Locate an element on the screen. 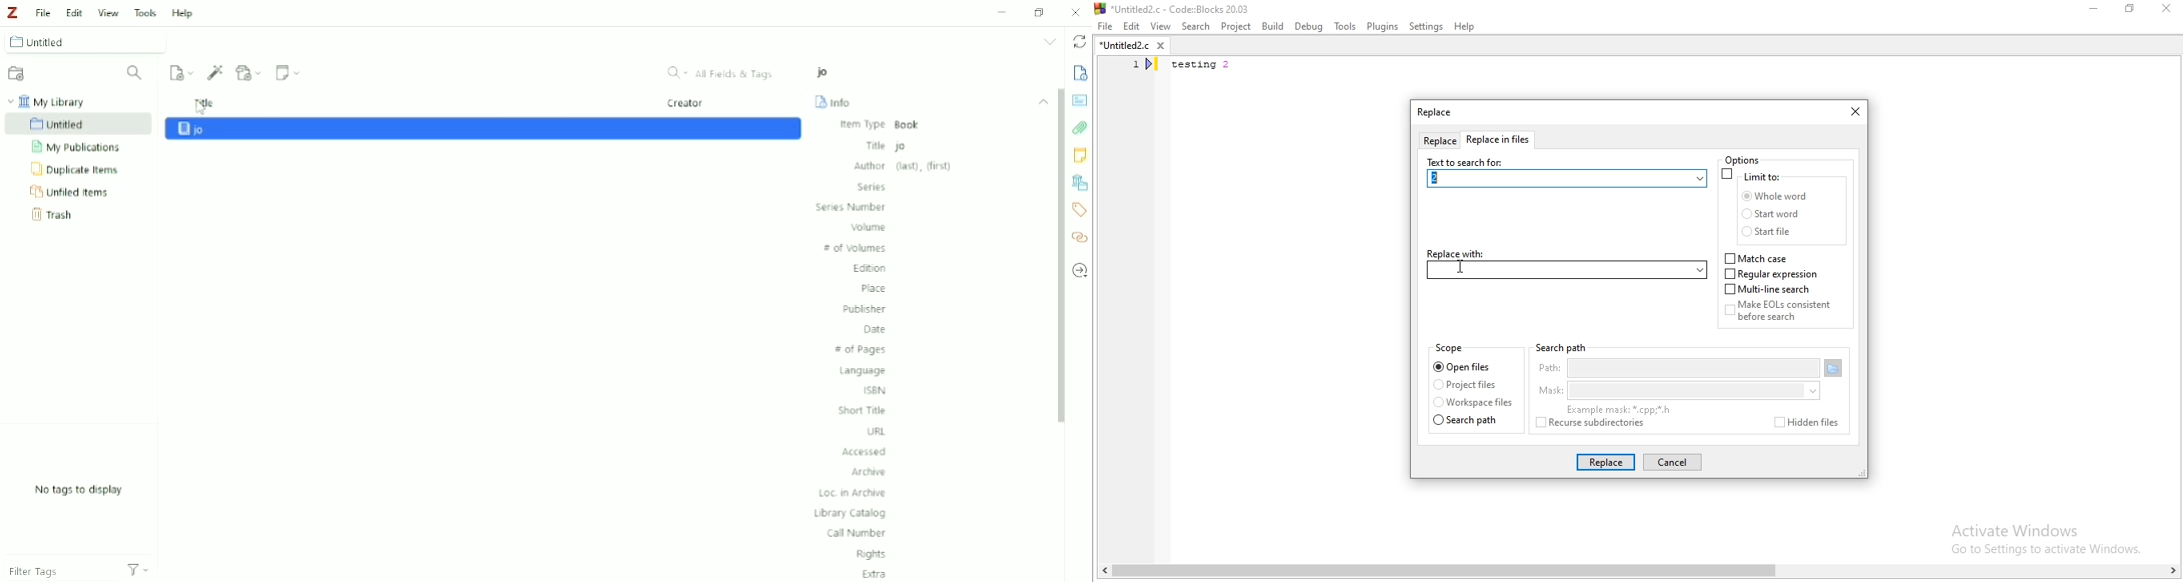 This screenshot has width=2184, height=588. Title is located at coordinates (205, 100).